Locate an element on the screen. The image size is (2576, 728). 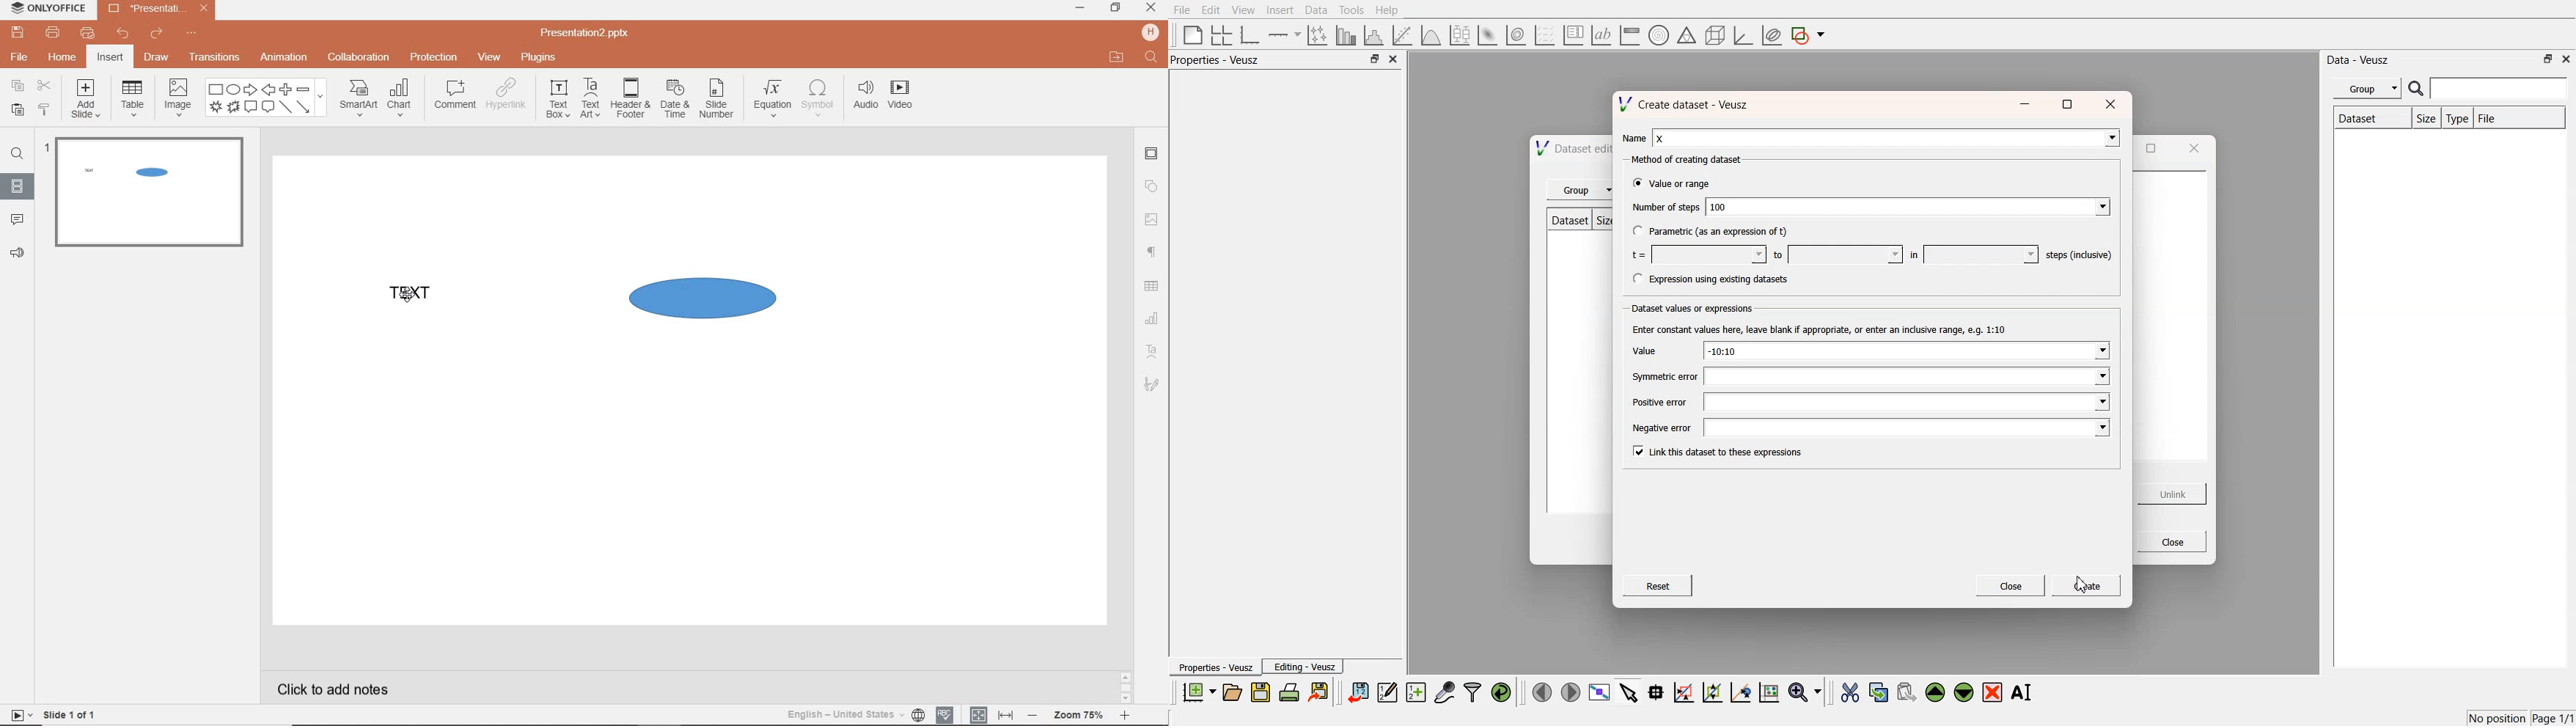
Unlink is located at coordinates (2173, 494).